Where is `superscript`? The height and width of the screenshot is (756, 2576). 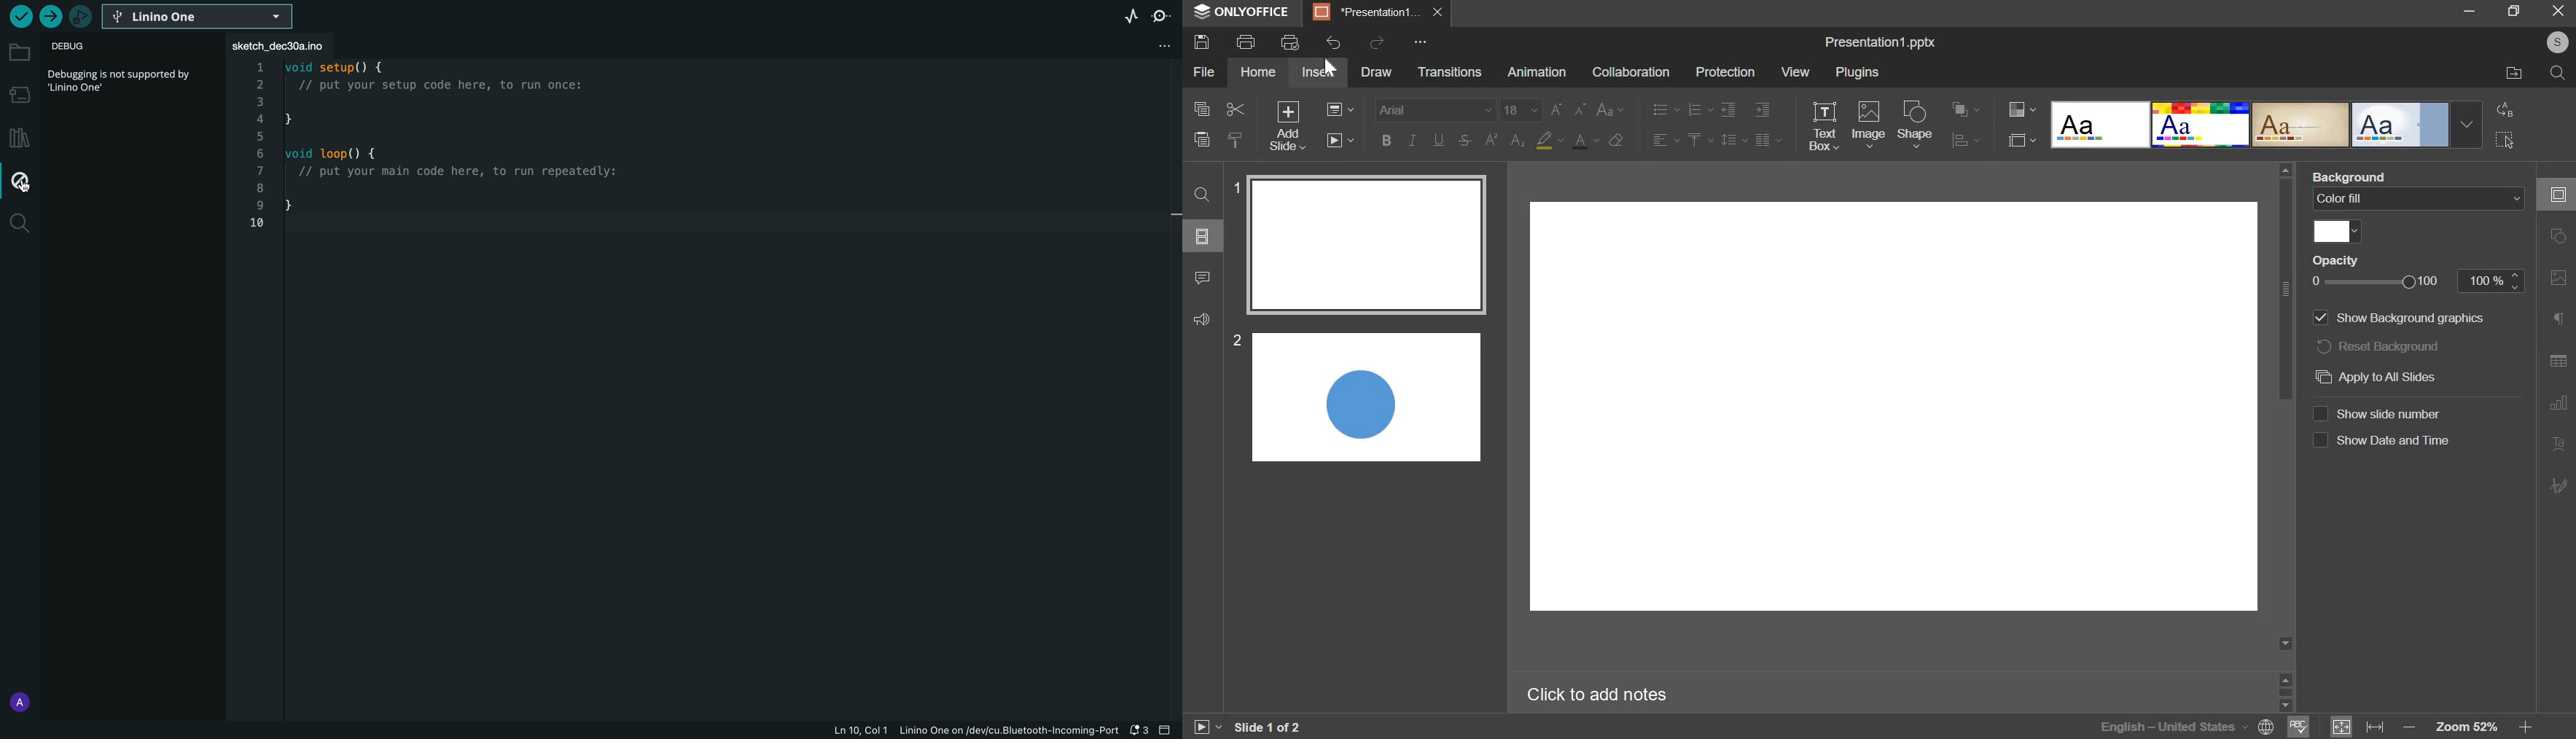 superscript is located at coordinates (1491, 141).